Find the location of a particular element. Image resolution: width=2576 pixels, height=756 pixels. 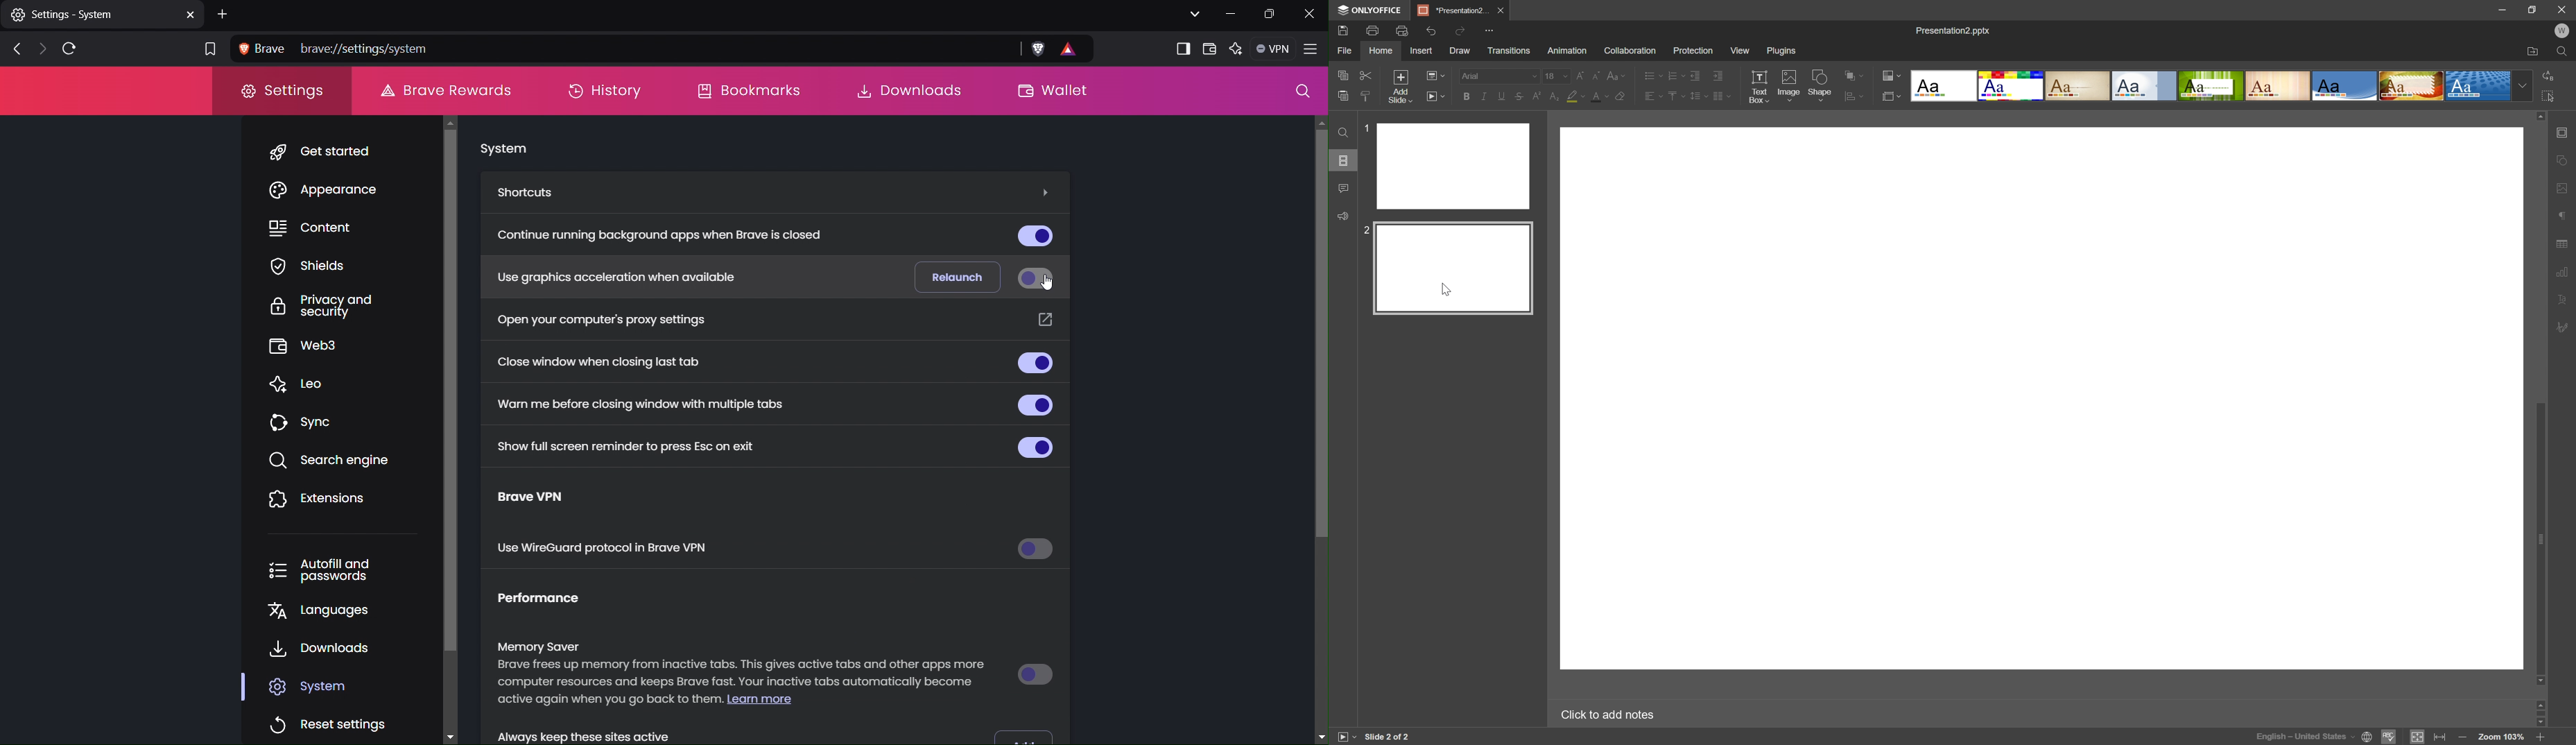

Chart settings is located at coordinates (2564, 270).